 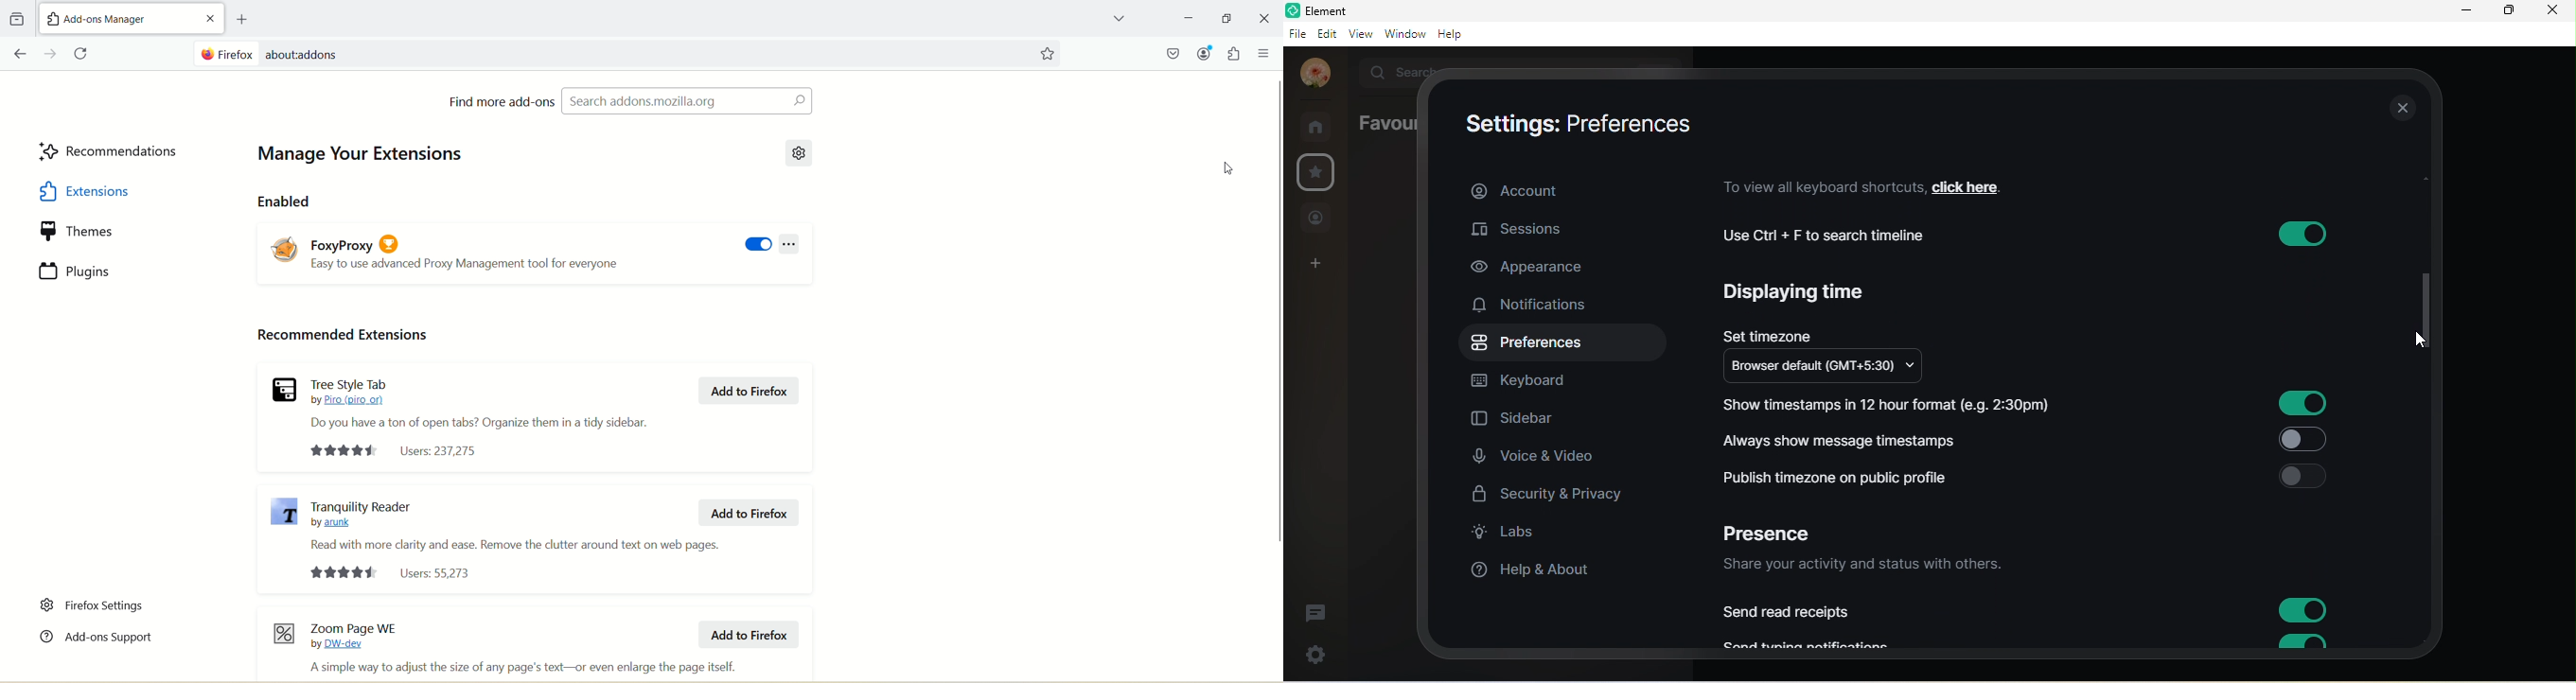 What do you see at coordinates (1532, 269) in the screenshot?
I see `appearance` at bounding box center [1532, 269].